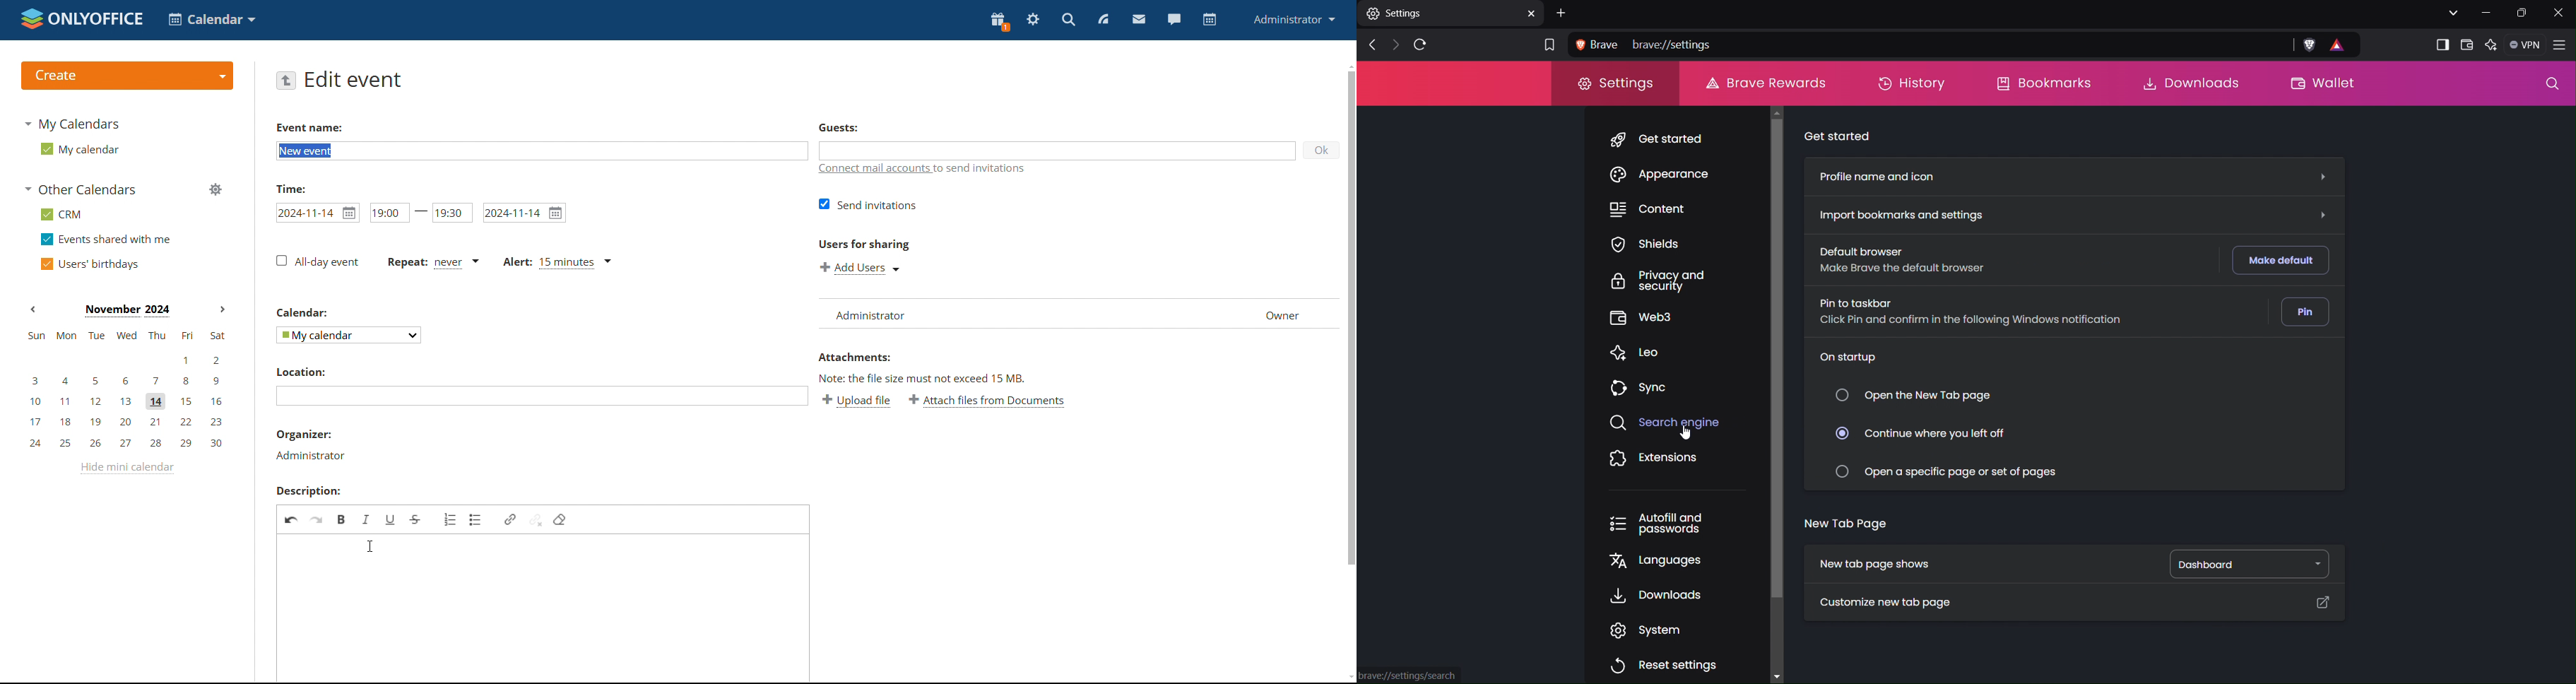 The width and height of the screenshot is (2576, 700). What do you see at coordinates (125, 390) in the screenshot?
I see `mini calendar` at bounding box center [125, 390].